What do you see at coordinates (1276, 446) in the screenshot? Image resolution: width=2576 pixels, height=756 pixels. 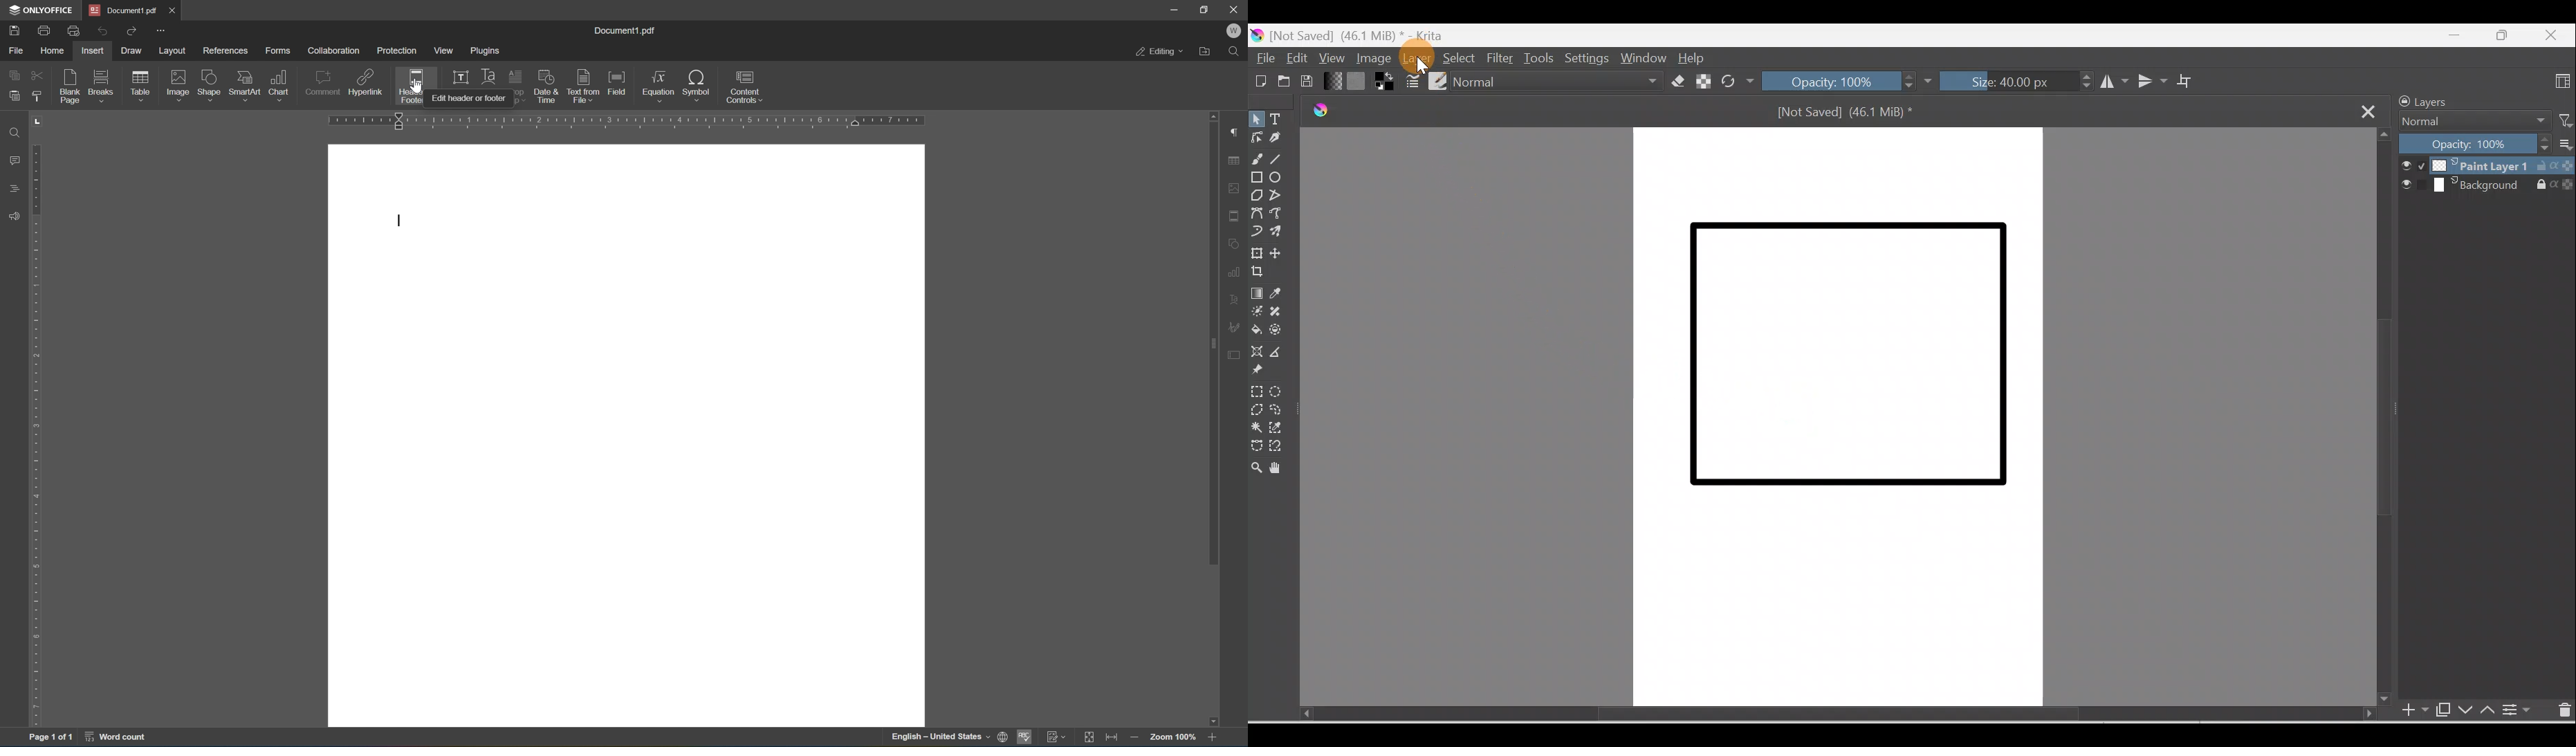 I see `Magnetic curve selection tool` at bounding box center [1276, 446].